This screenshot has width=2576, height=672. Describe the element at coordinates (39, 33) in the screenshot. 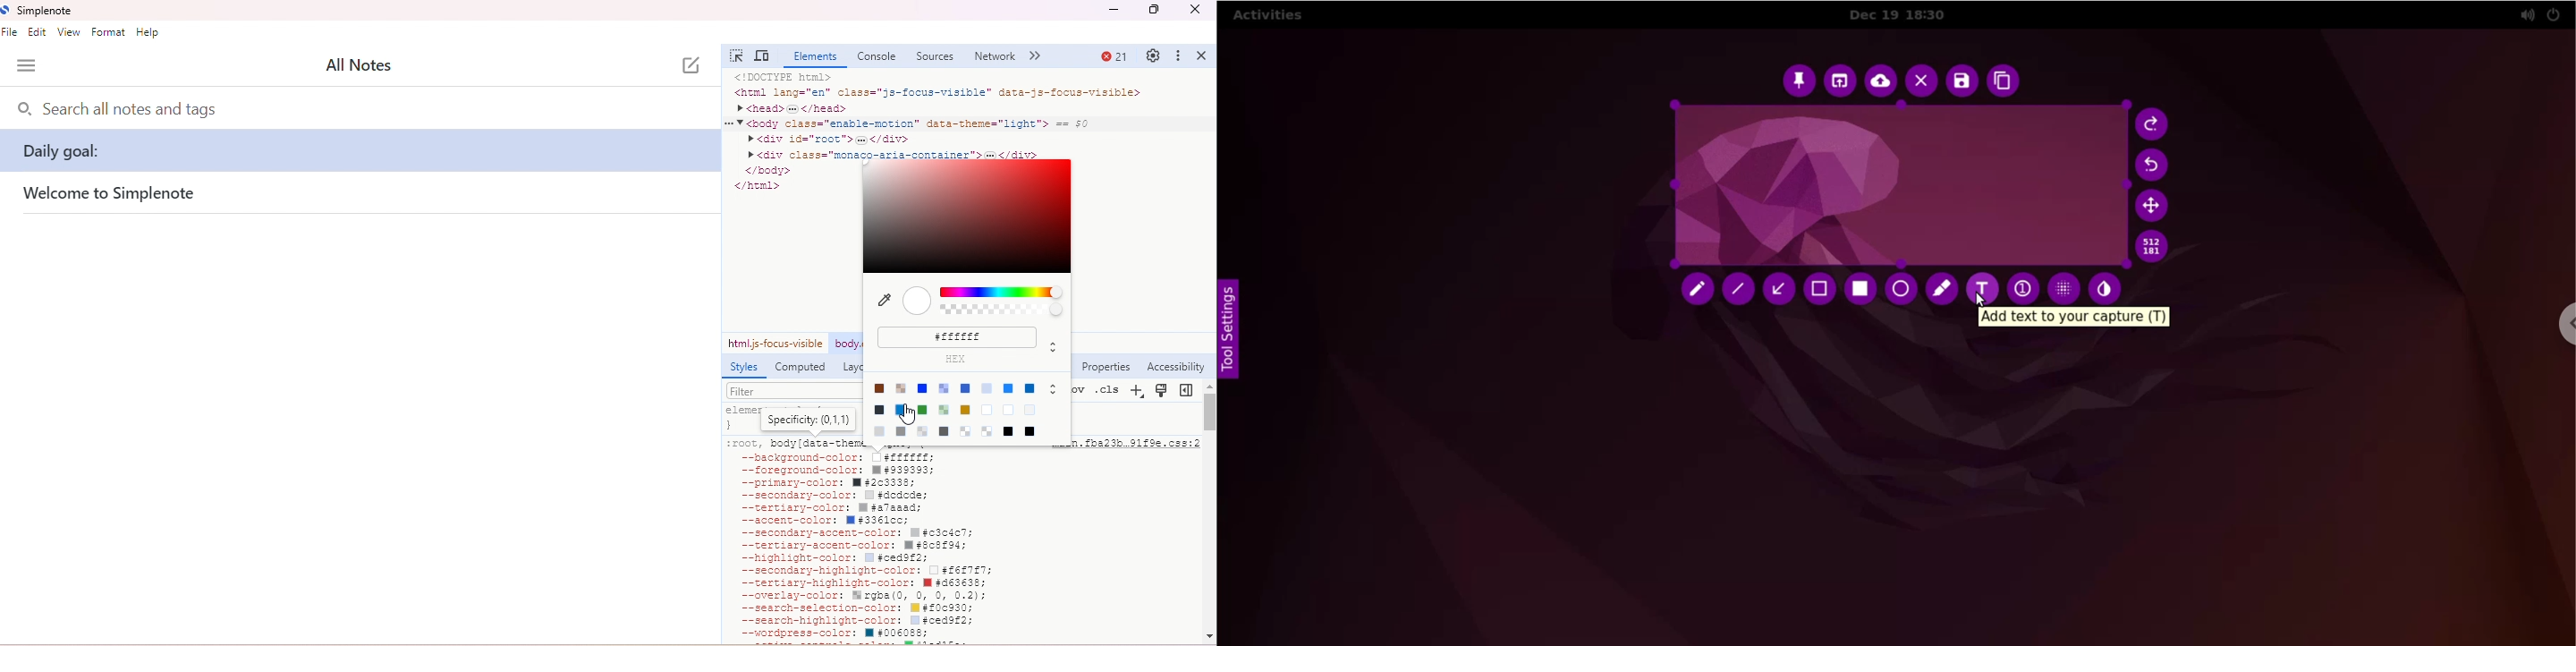

I see `edit` at that location.